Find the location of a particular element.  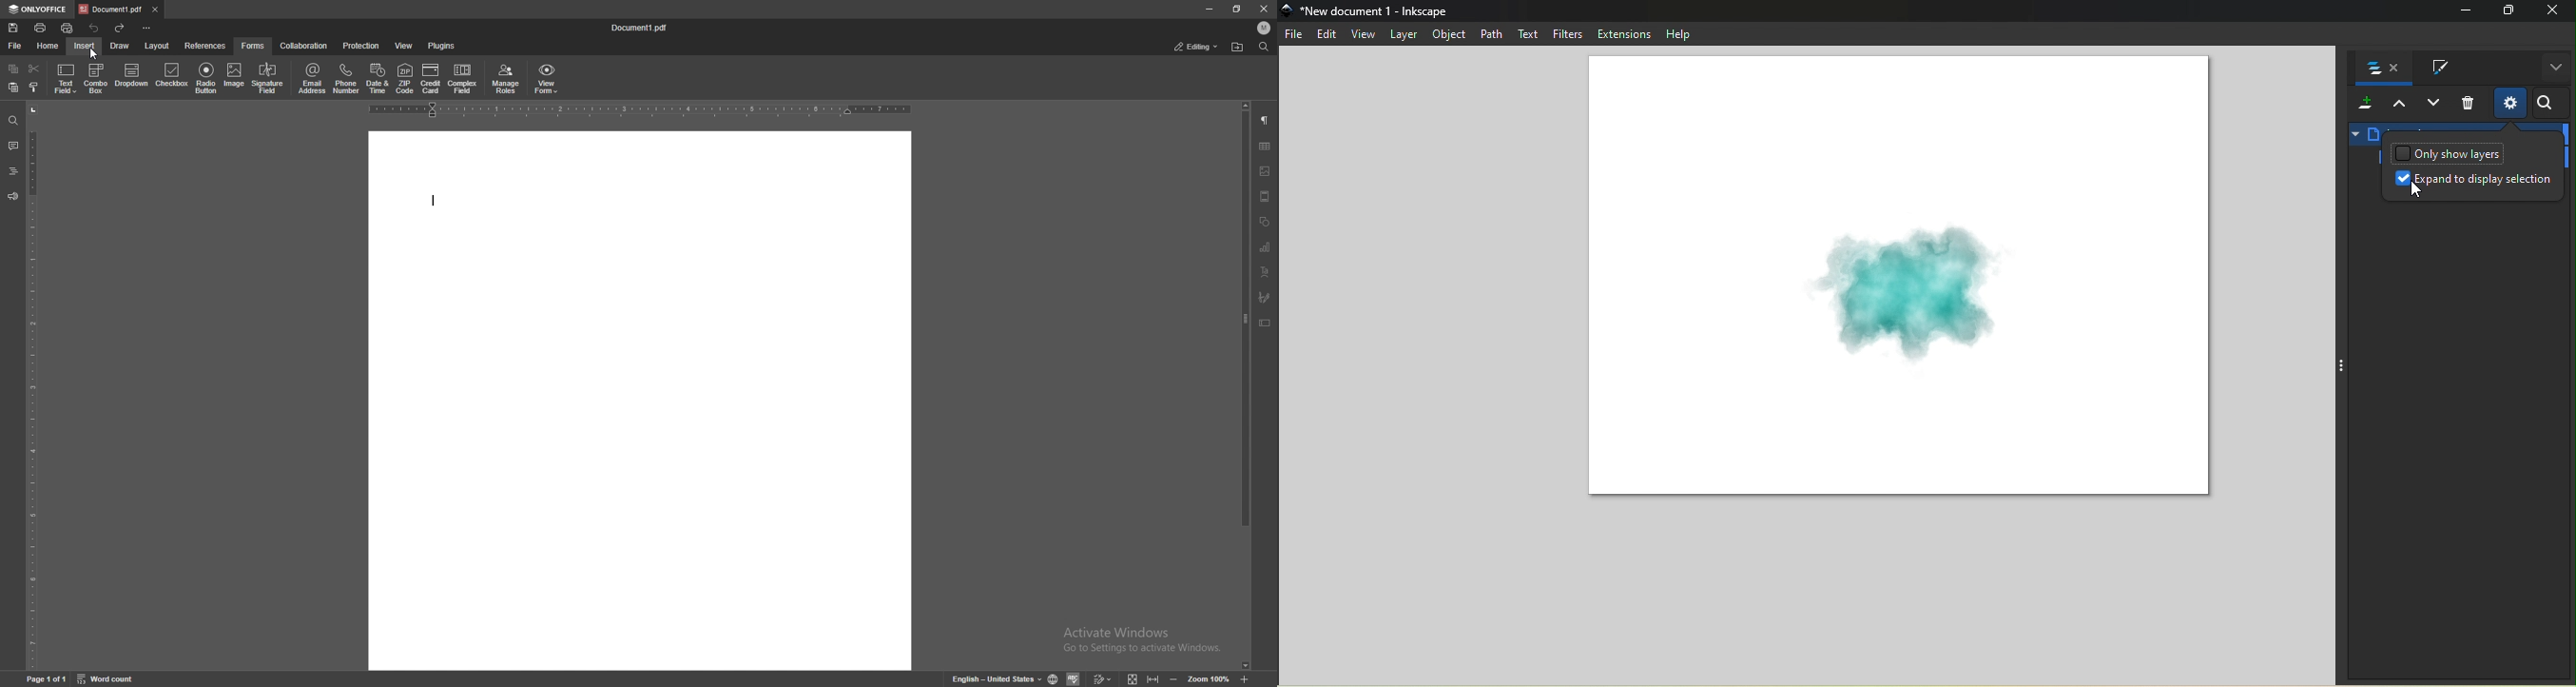

copy is located at coordinates (15, 68).